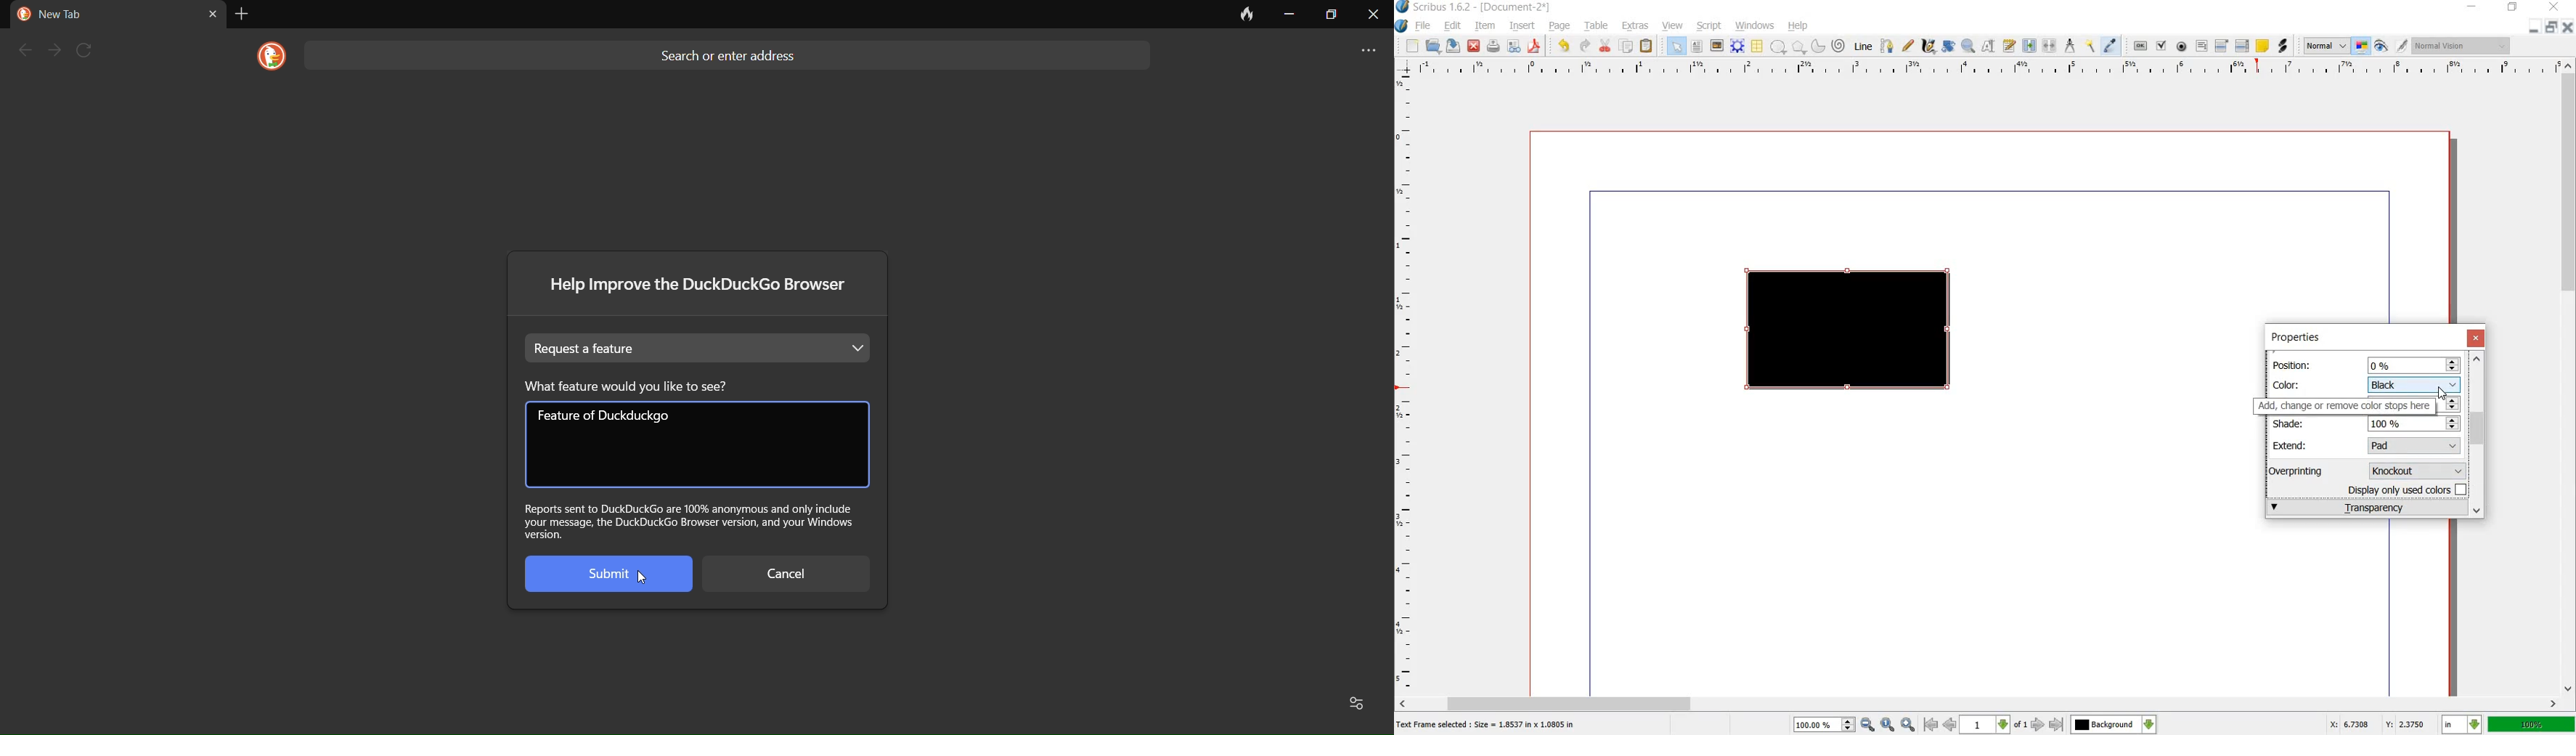 This screenshot has width=2576, height=756. I want to click on visual appearance of the display, so click(2464, 45).